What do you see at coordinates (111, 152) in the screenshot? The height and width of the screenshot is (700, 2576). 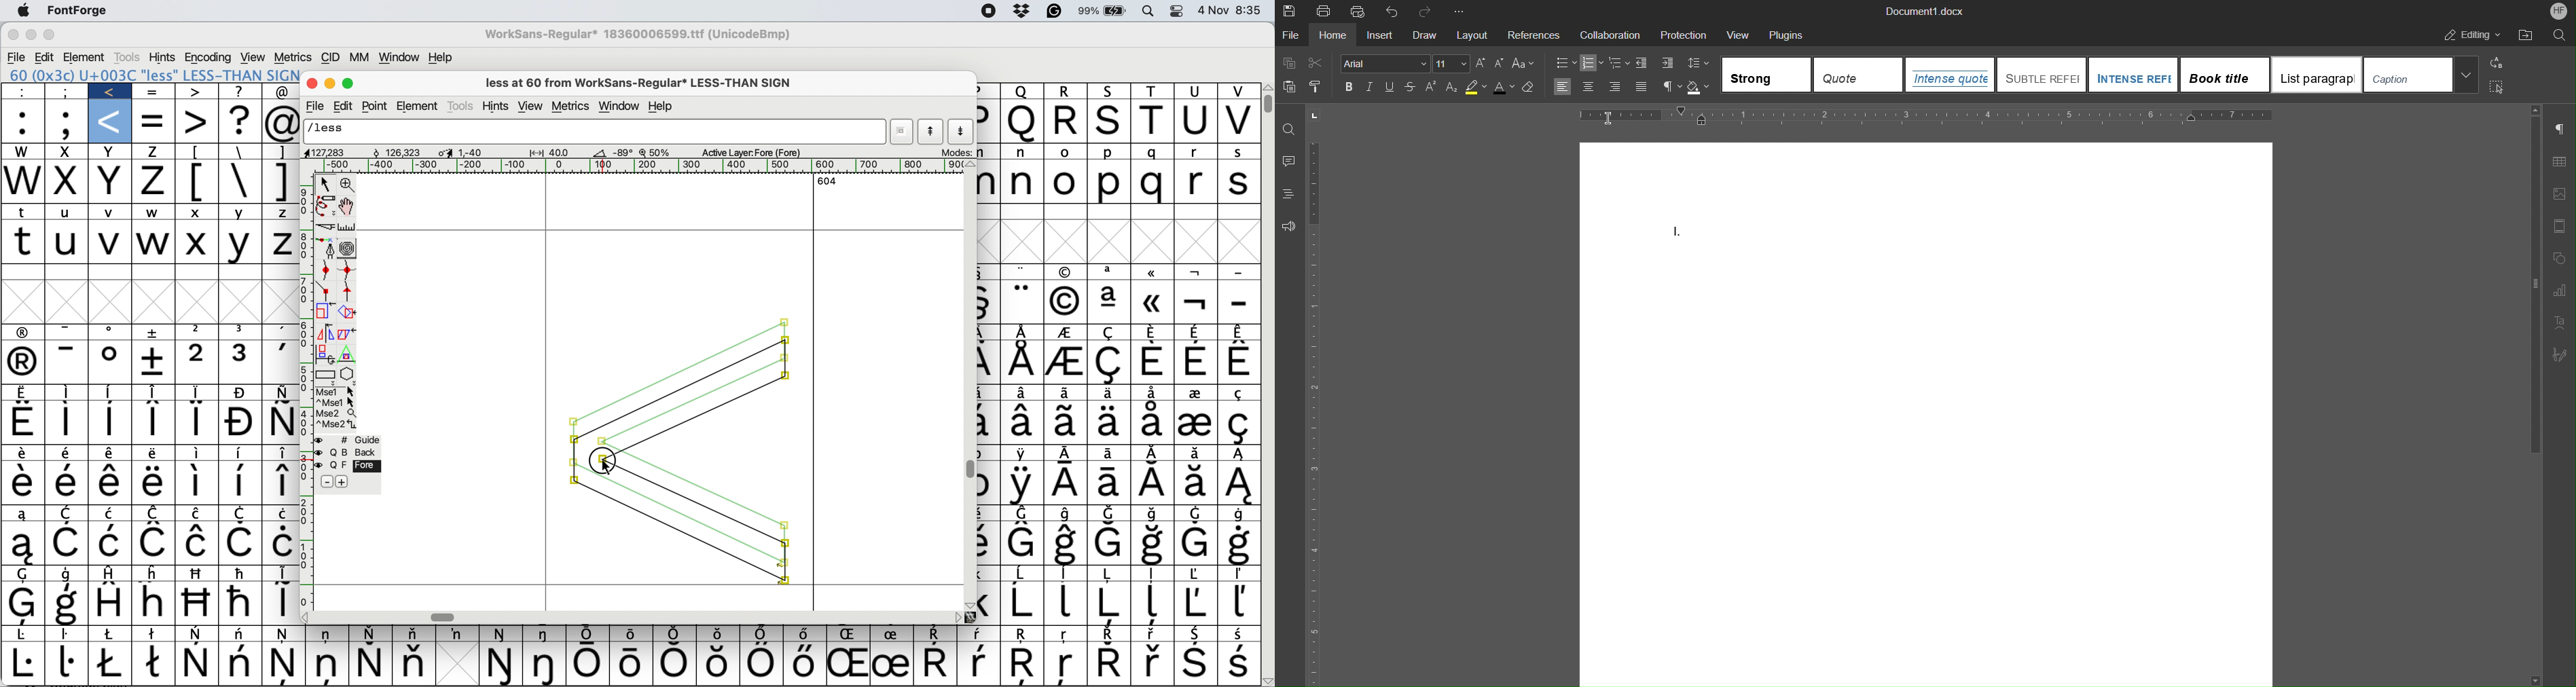 I see `x` at bounding box center [111, 152].